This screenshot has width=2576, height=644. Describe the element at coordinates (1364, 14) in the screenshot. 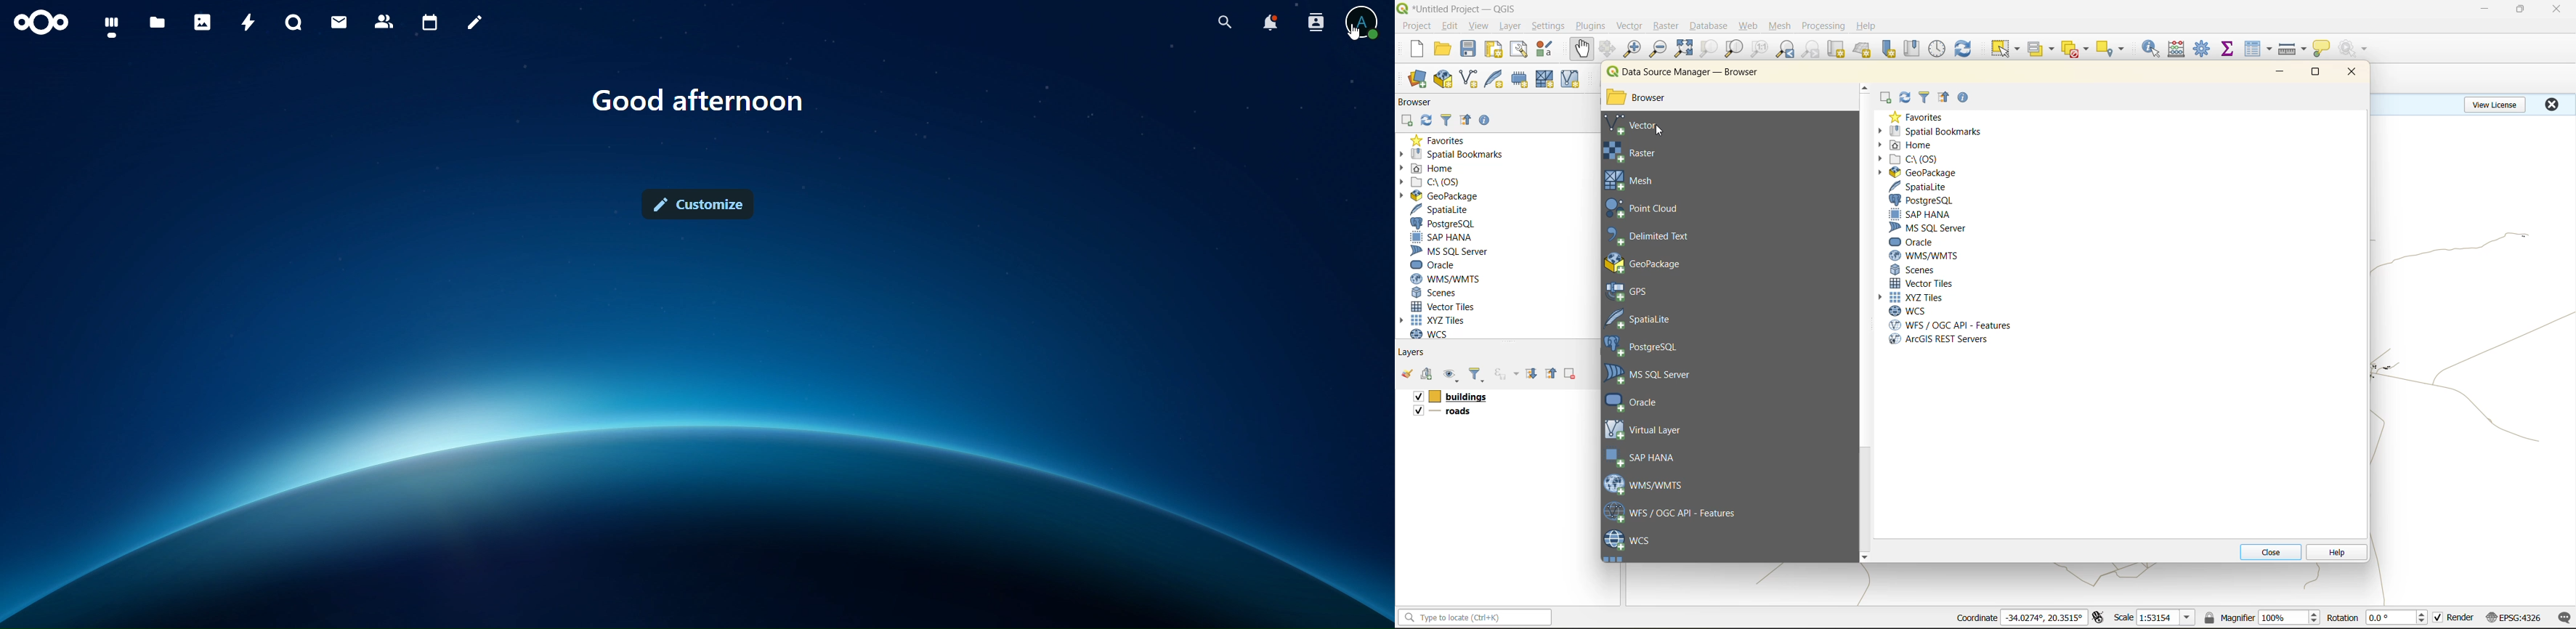

I see `view profile` at that location.